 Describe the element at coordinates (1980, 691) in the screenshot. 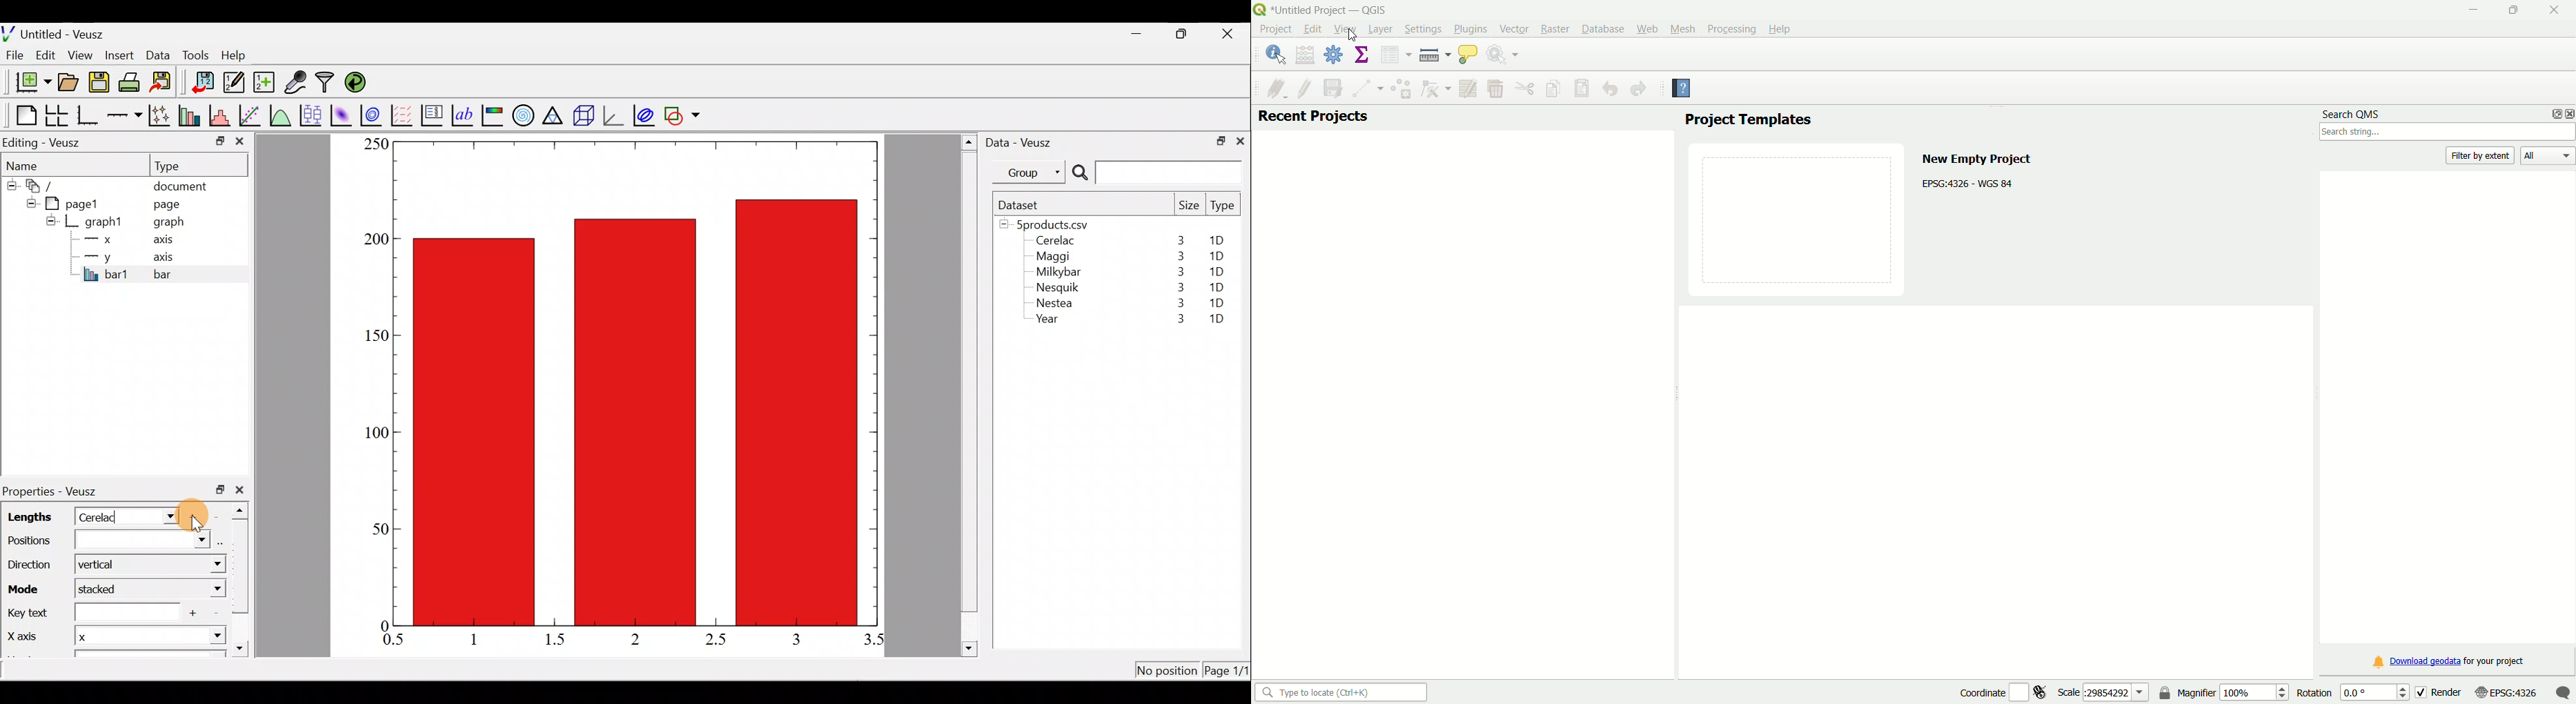

I see `coordinate` at that location.